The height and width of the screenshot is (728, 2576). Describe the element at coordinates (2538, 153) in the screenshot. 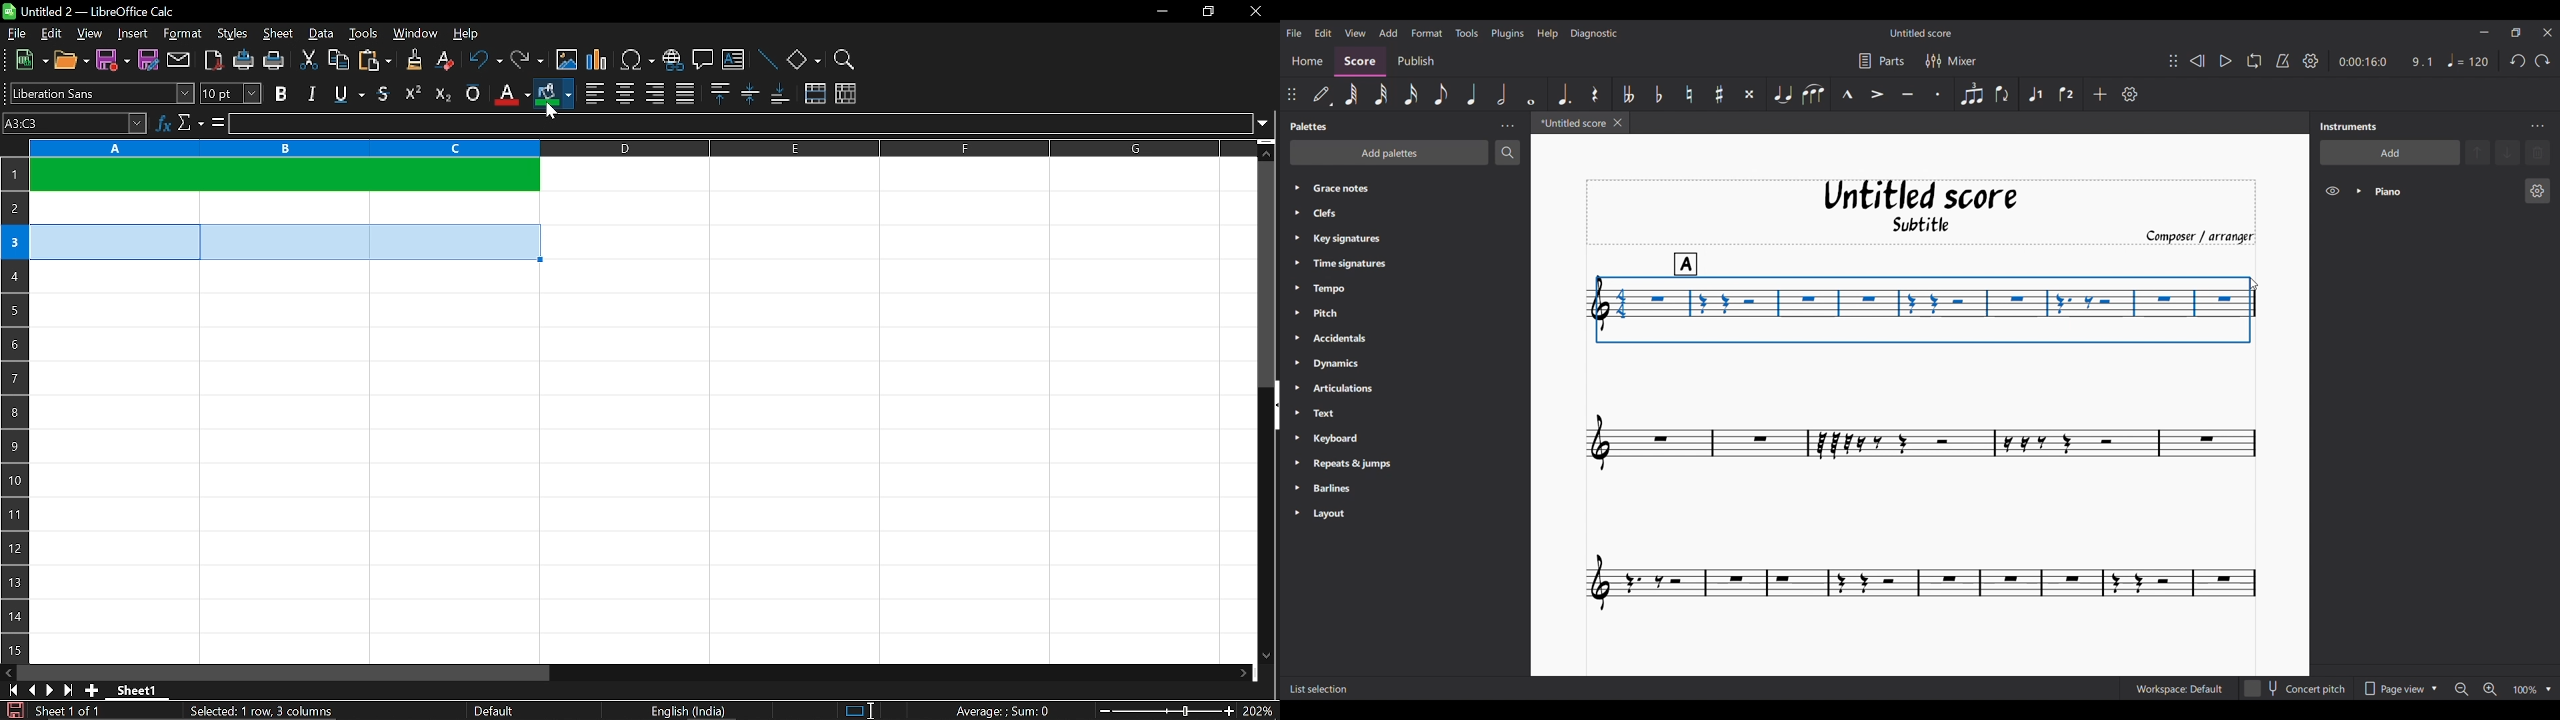

I see `Delete` at that location.